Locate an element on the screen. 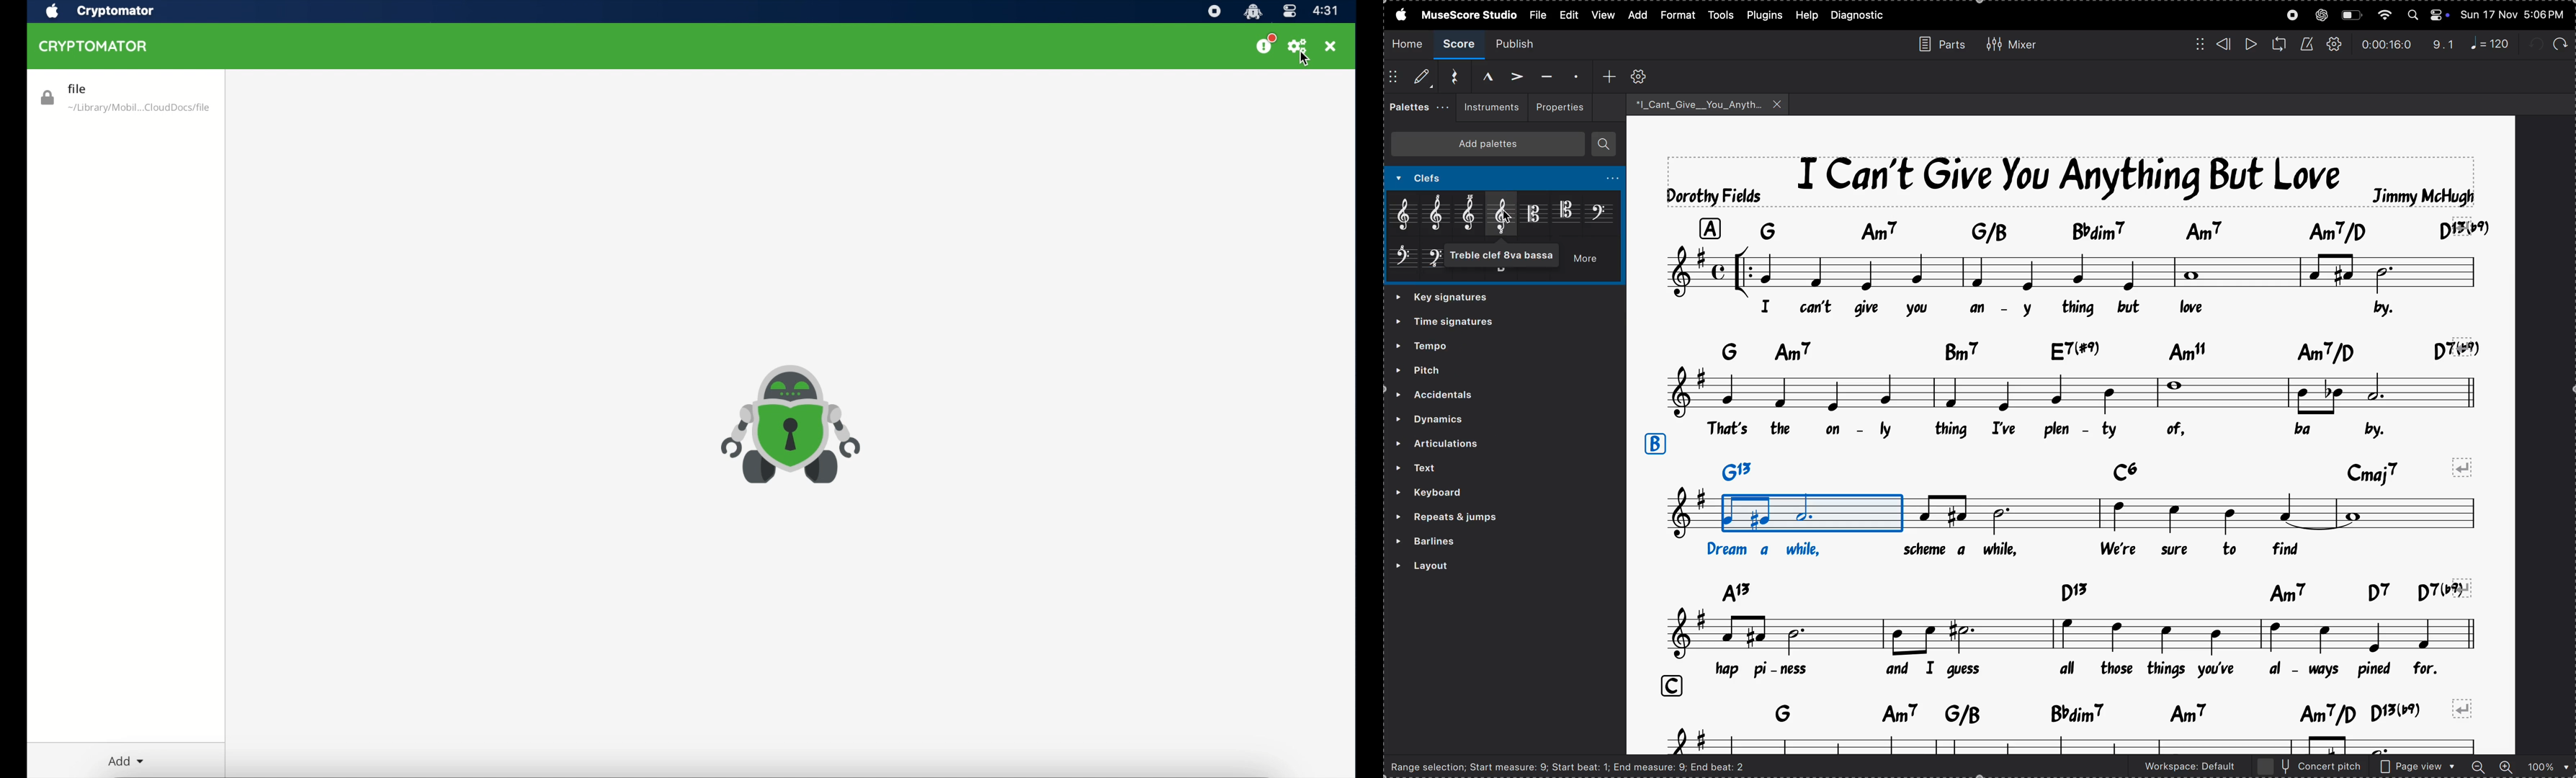 The image size is (2576, 784). playback settings is located at coordinates (2336, 44).